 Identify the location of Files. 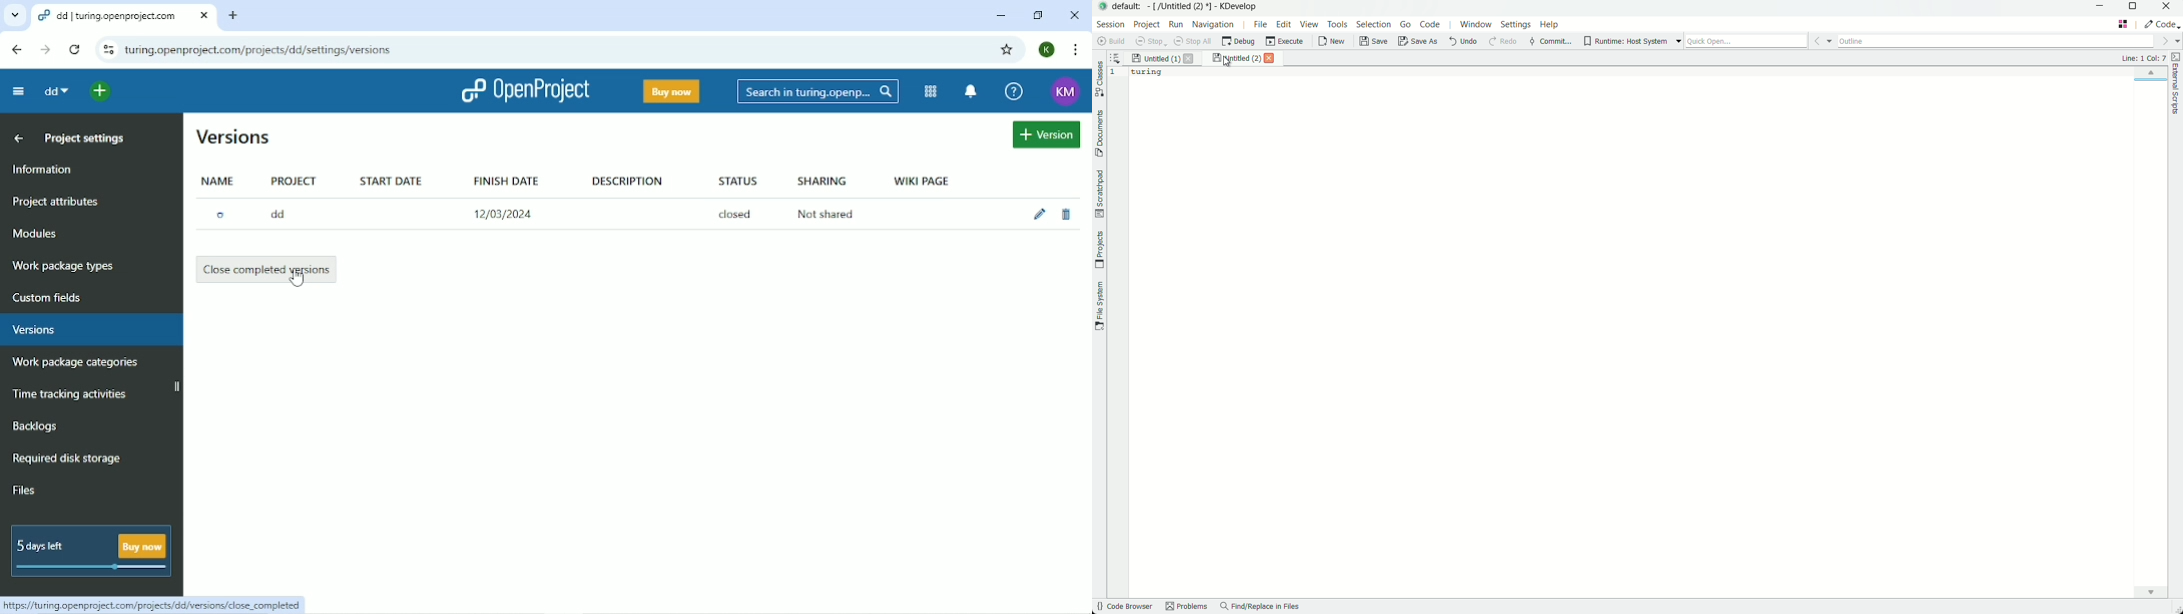
(28, 489).